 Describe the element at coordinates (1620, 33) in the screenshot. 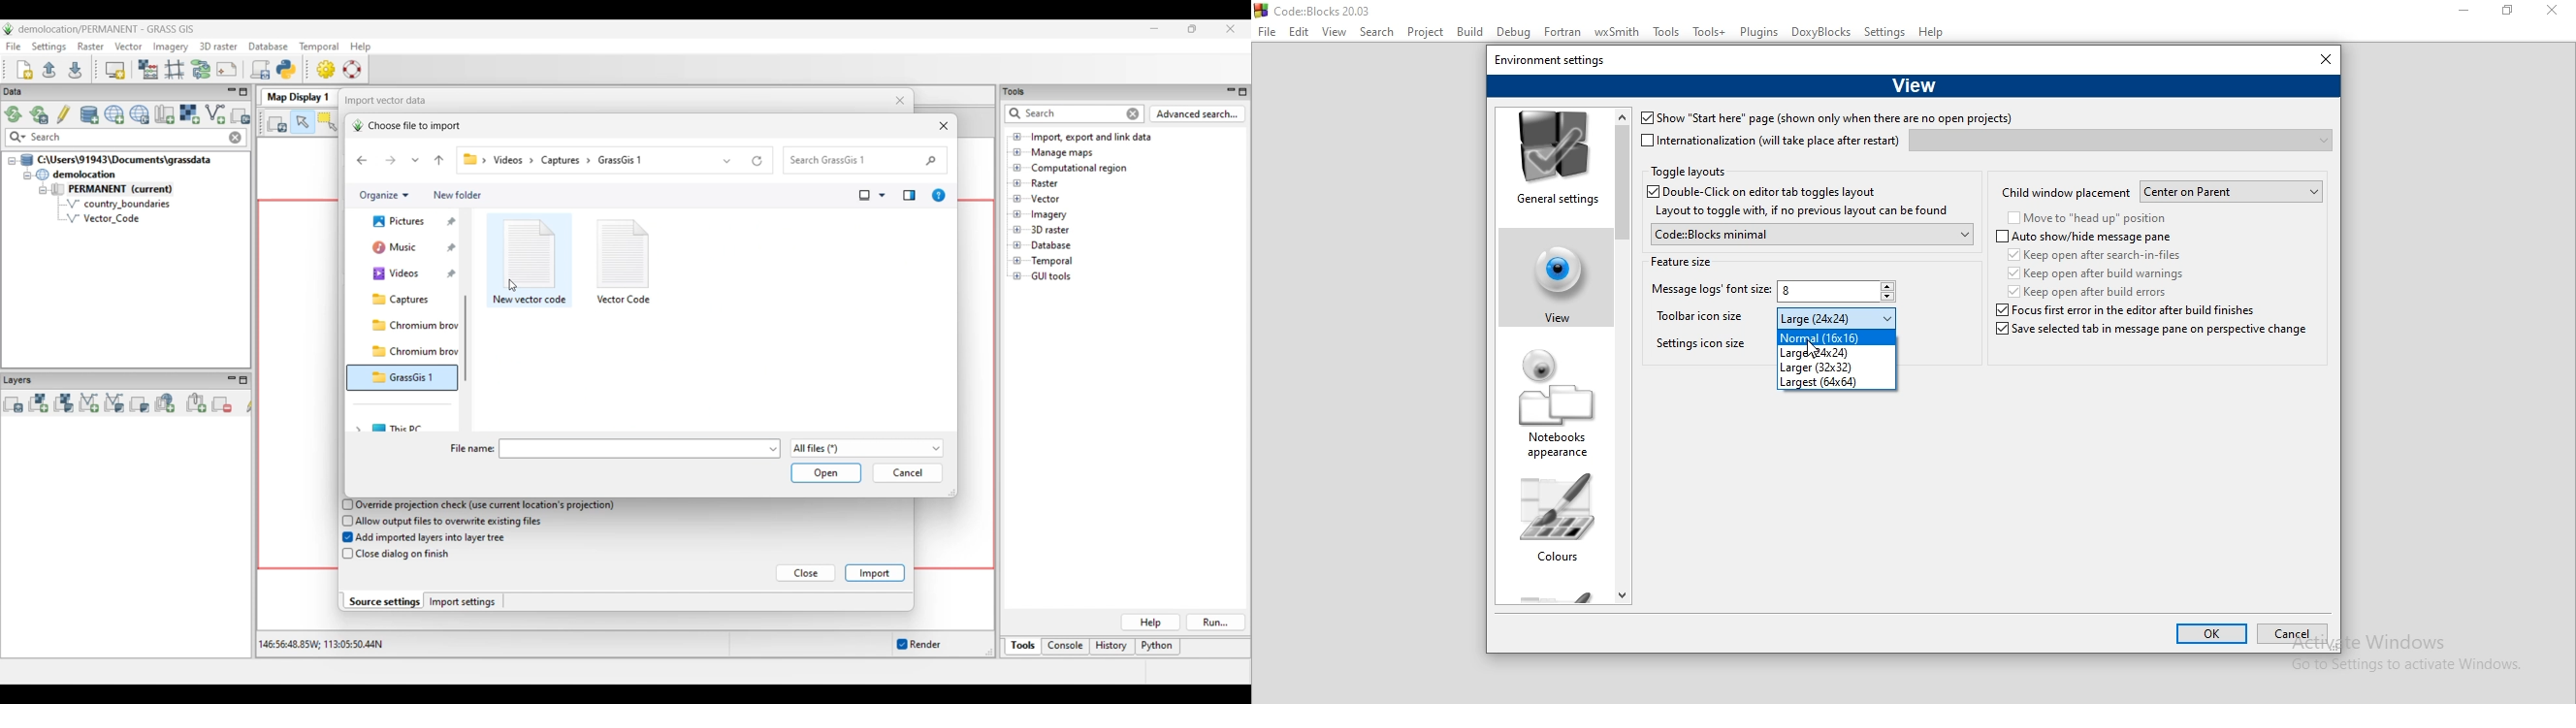

I see `wxSmith` at that location.